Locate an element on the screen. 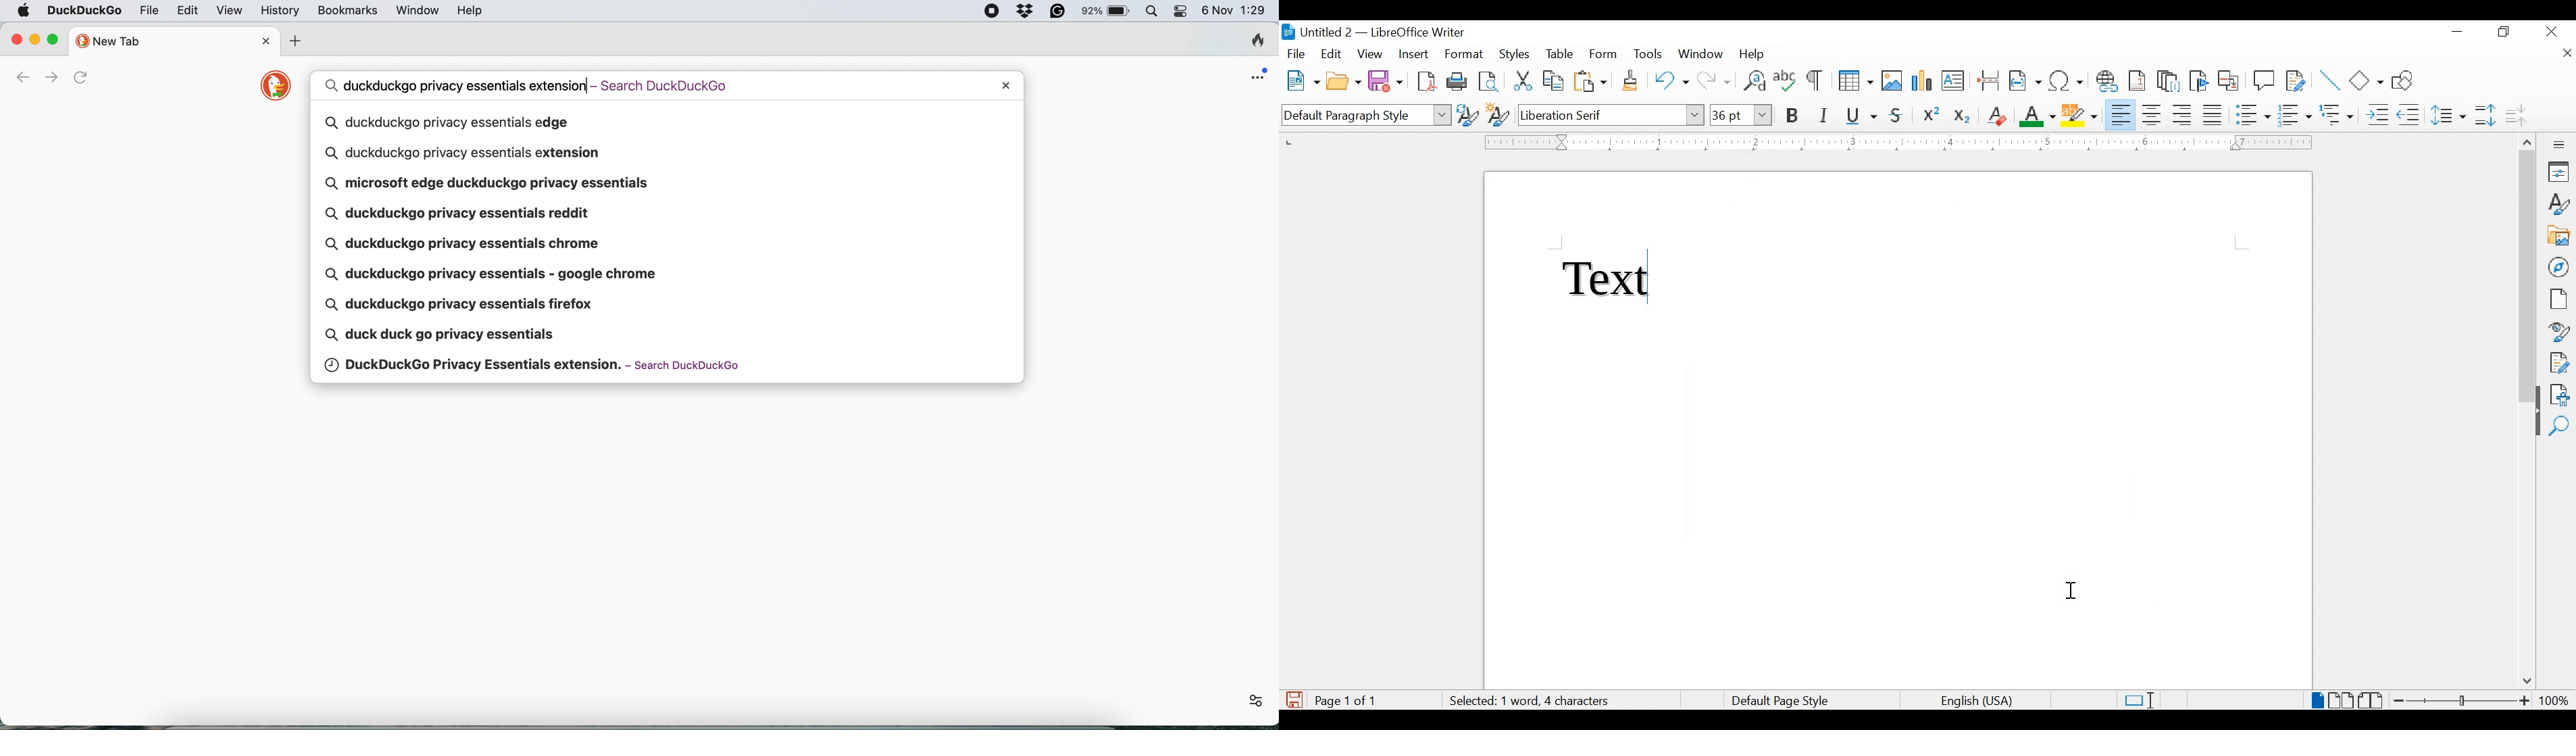 The width and height of the screenshot is (2576, 756). style inspector is located at coordinates (2560, 330).